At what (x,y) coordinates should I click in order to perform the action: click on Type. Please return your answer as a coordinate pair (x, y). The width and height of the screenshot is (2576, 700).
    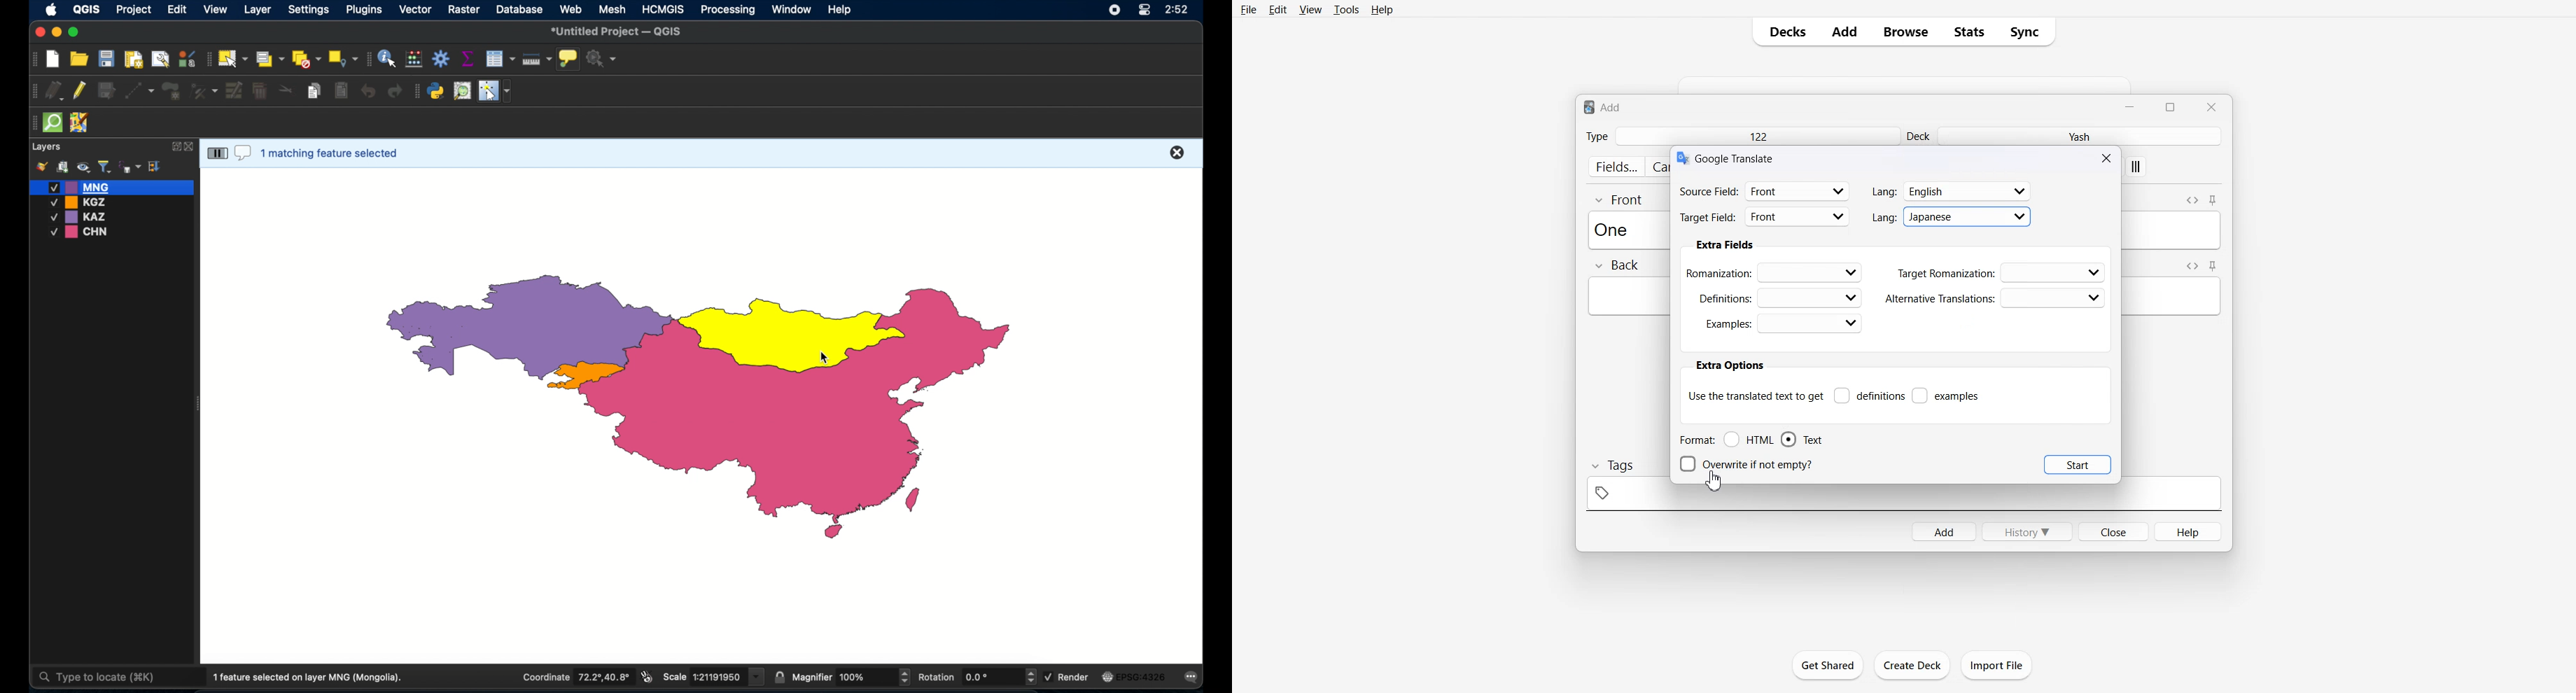
    Looking at the image, I should click on (1597, 136).